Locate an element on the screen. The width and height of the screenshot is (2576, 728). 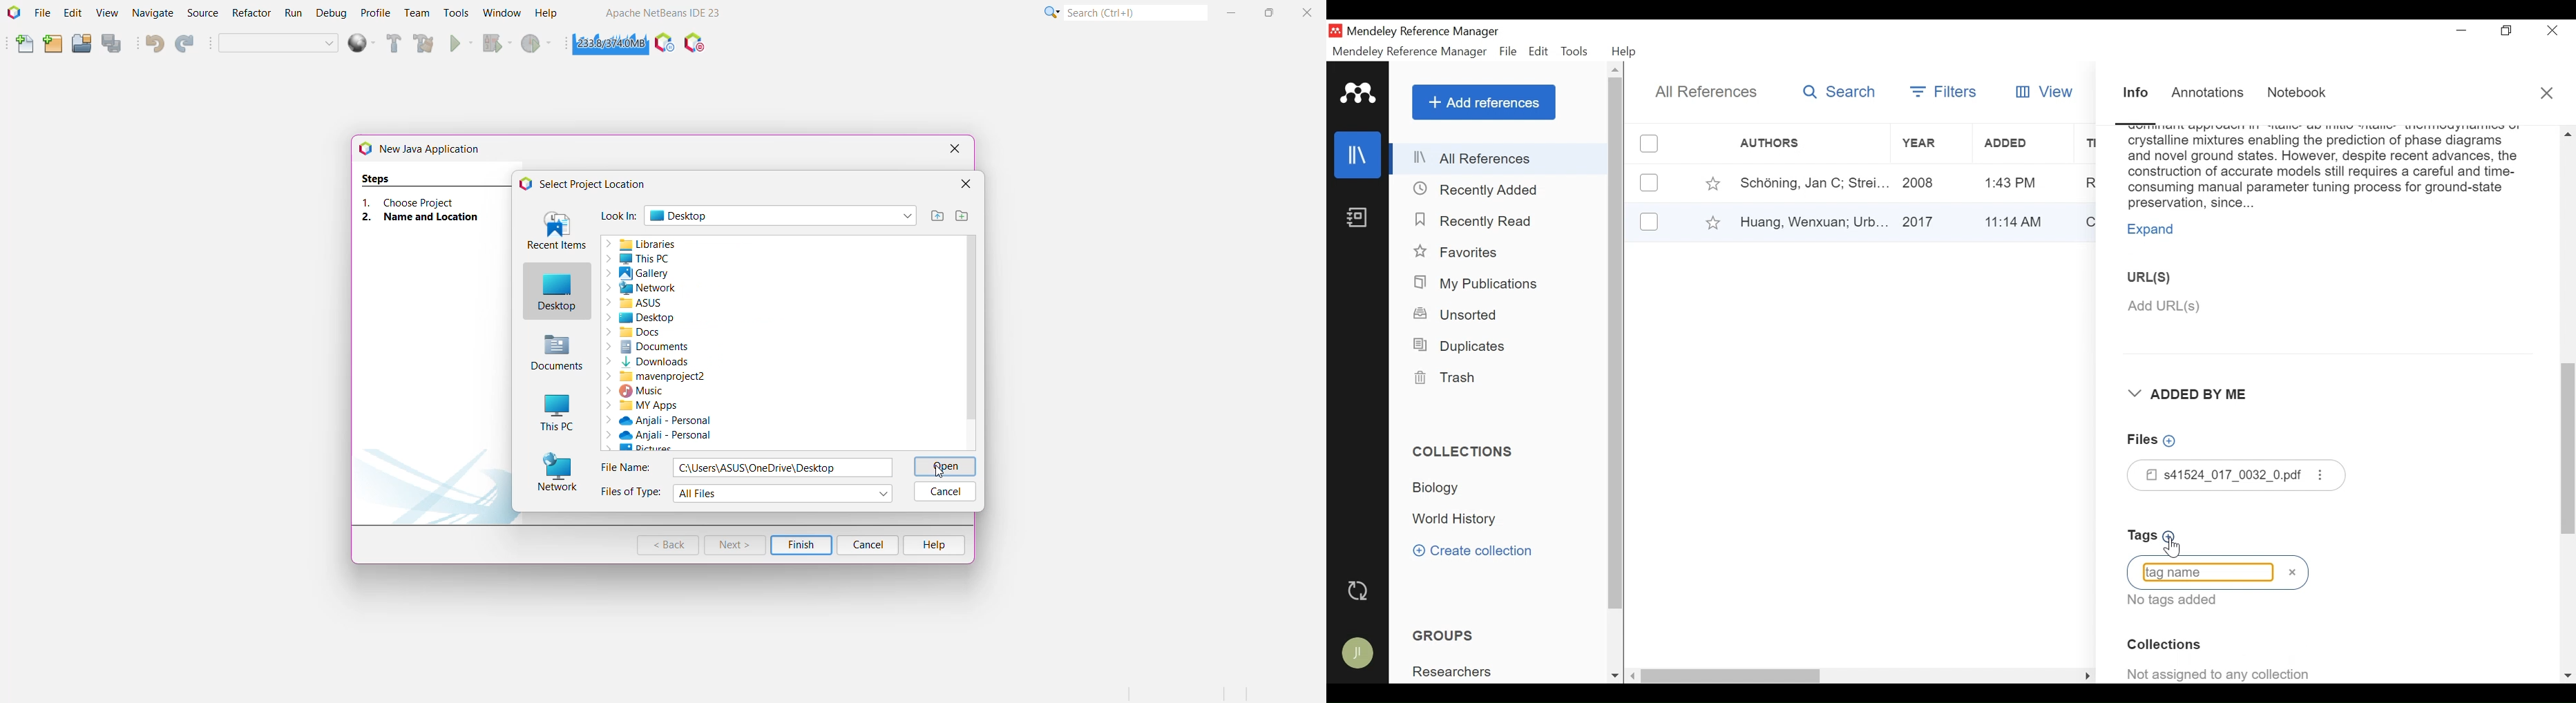
Cursor is located at coordinates (2172, 546).